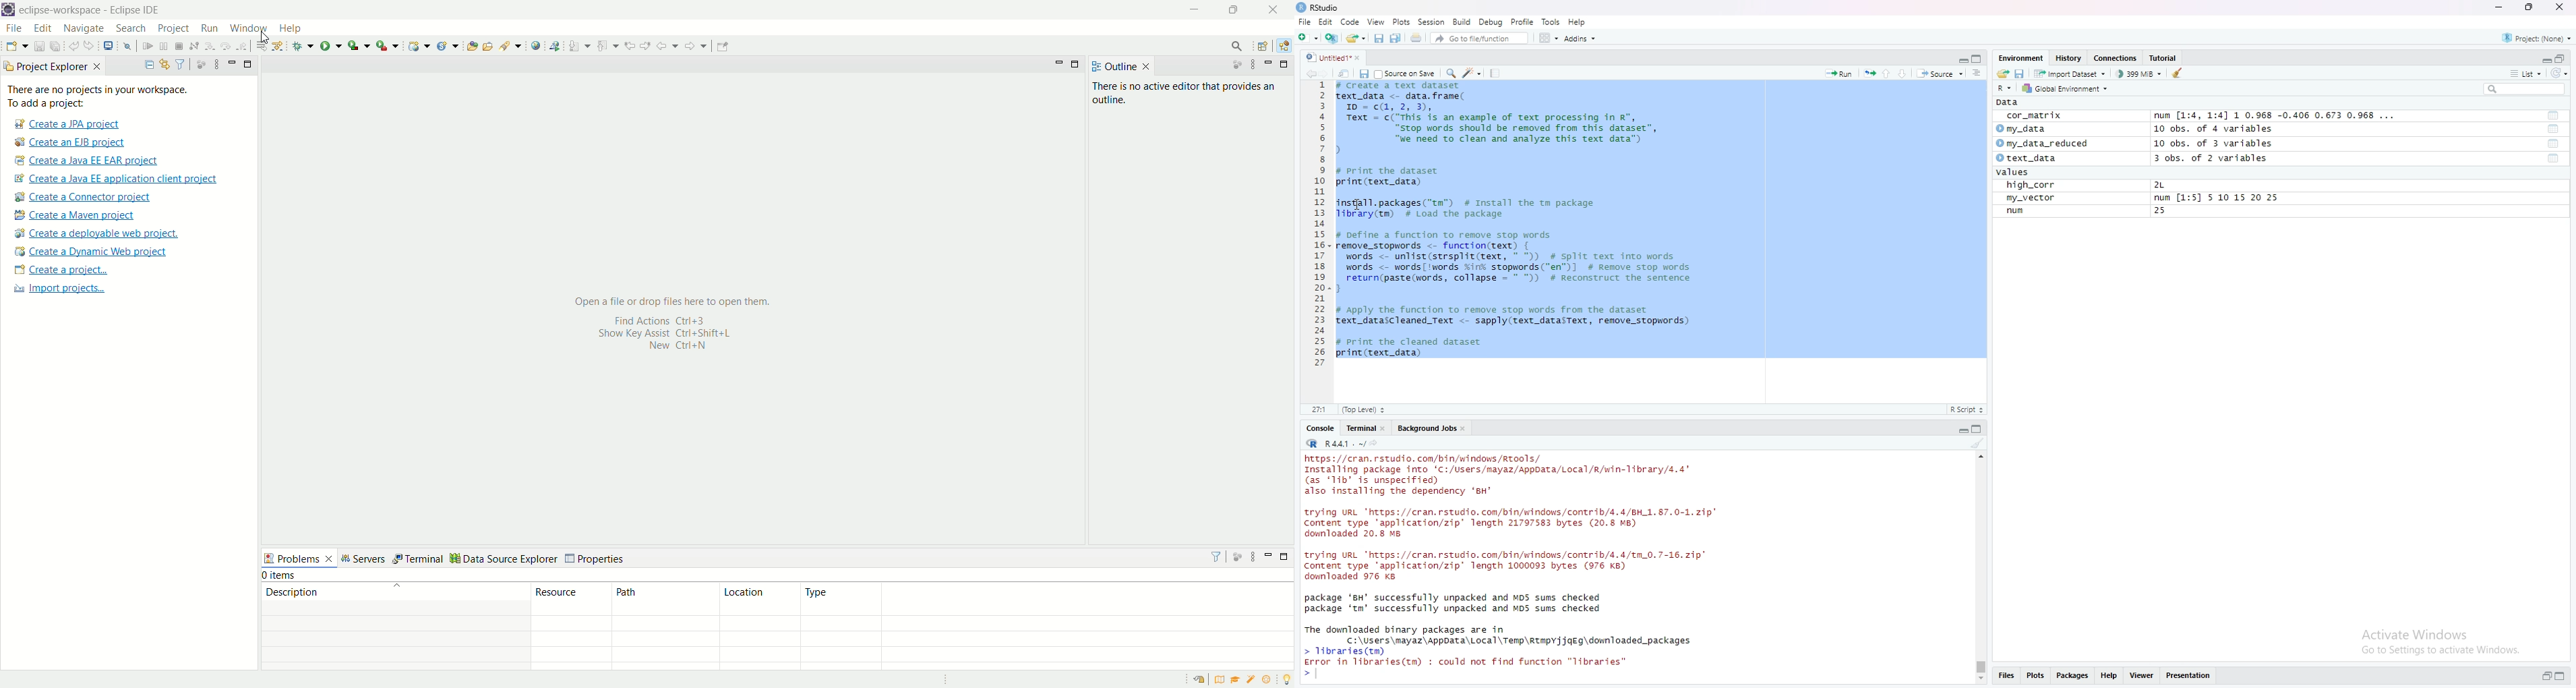  I want to click on cursor, so click(1360, 205).